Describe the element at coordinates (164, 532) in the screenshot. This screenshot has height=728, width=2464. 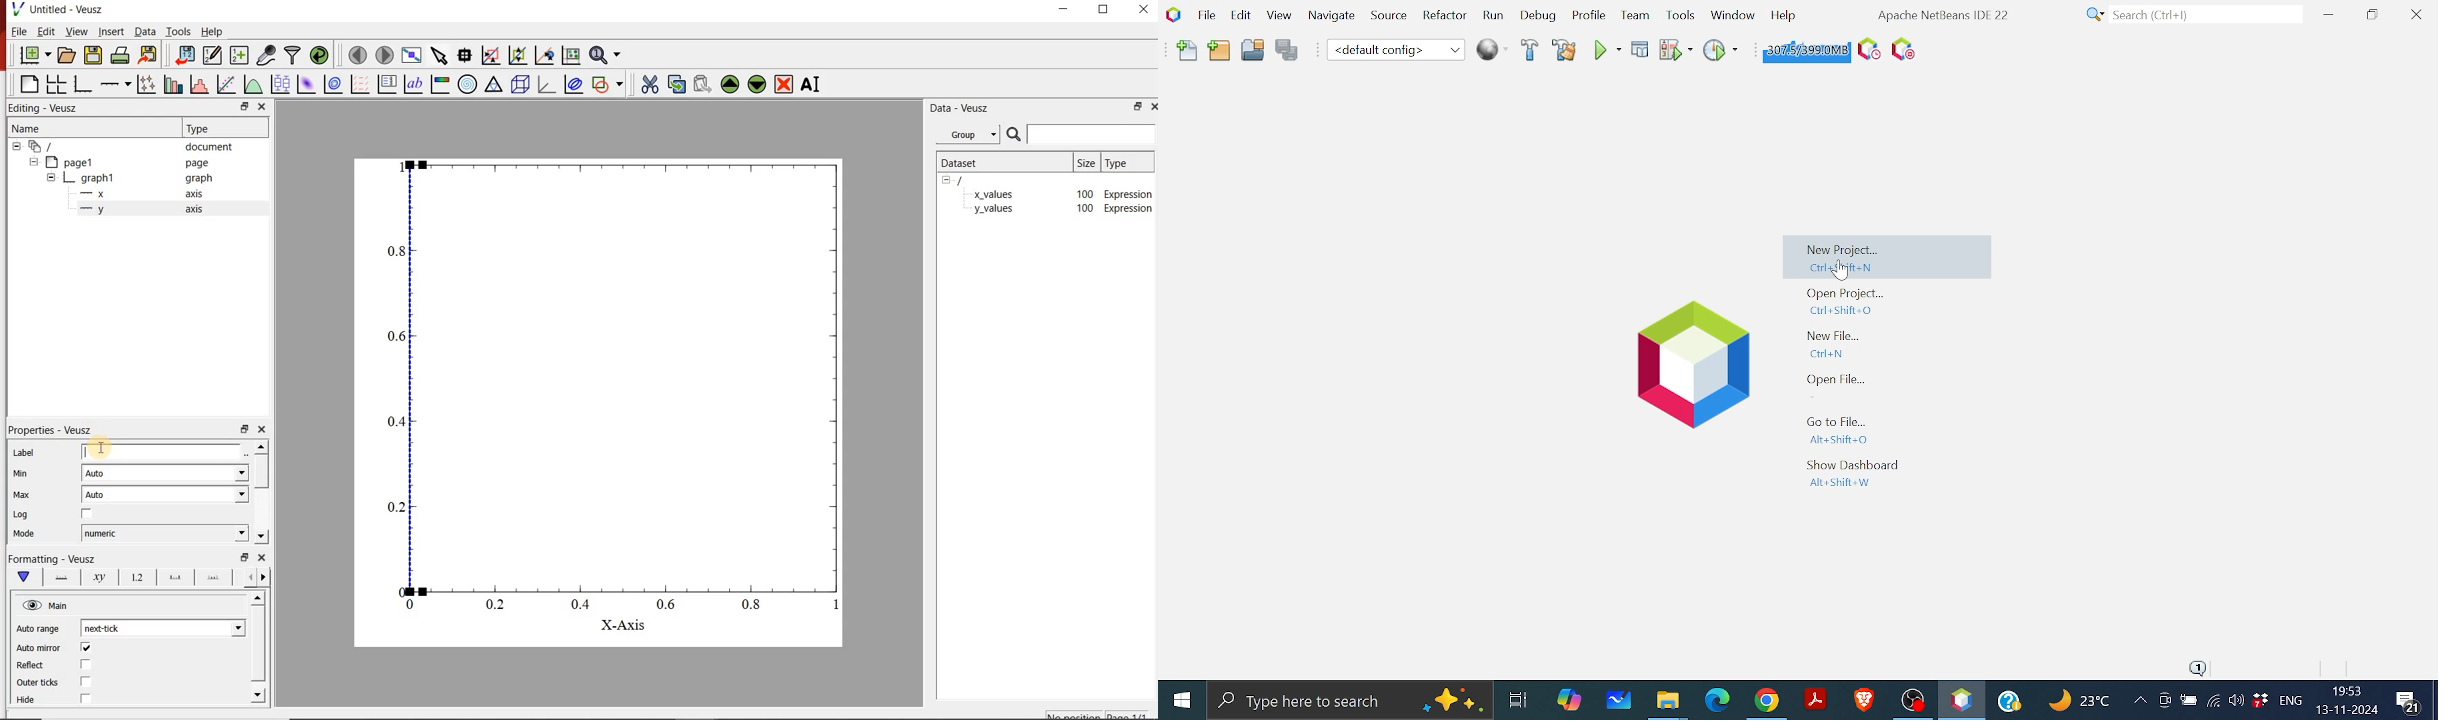
I see `numeric` at that location.